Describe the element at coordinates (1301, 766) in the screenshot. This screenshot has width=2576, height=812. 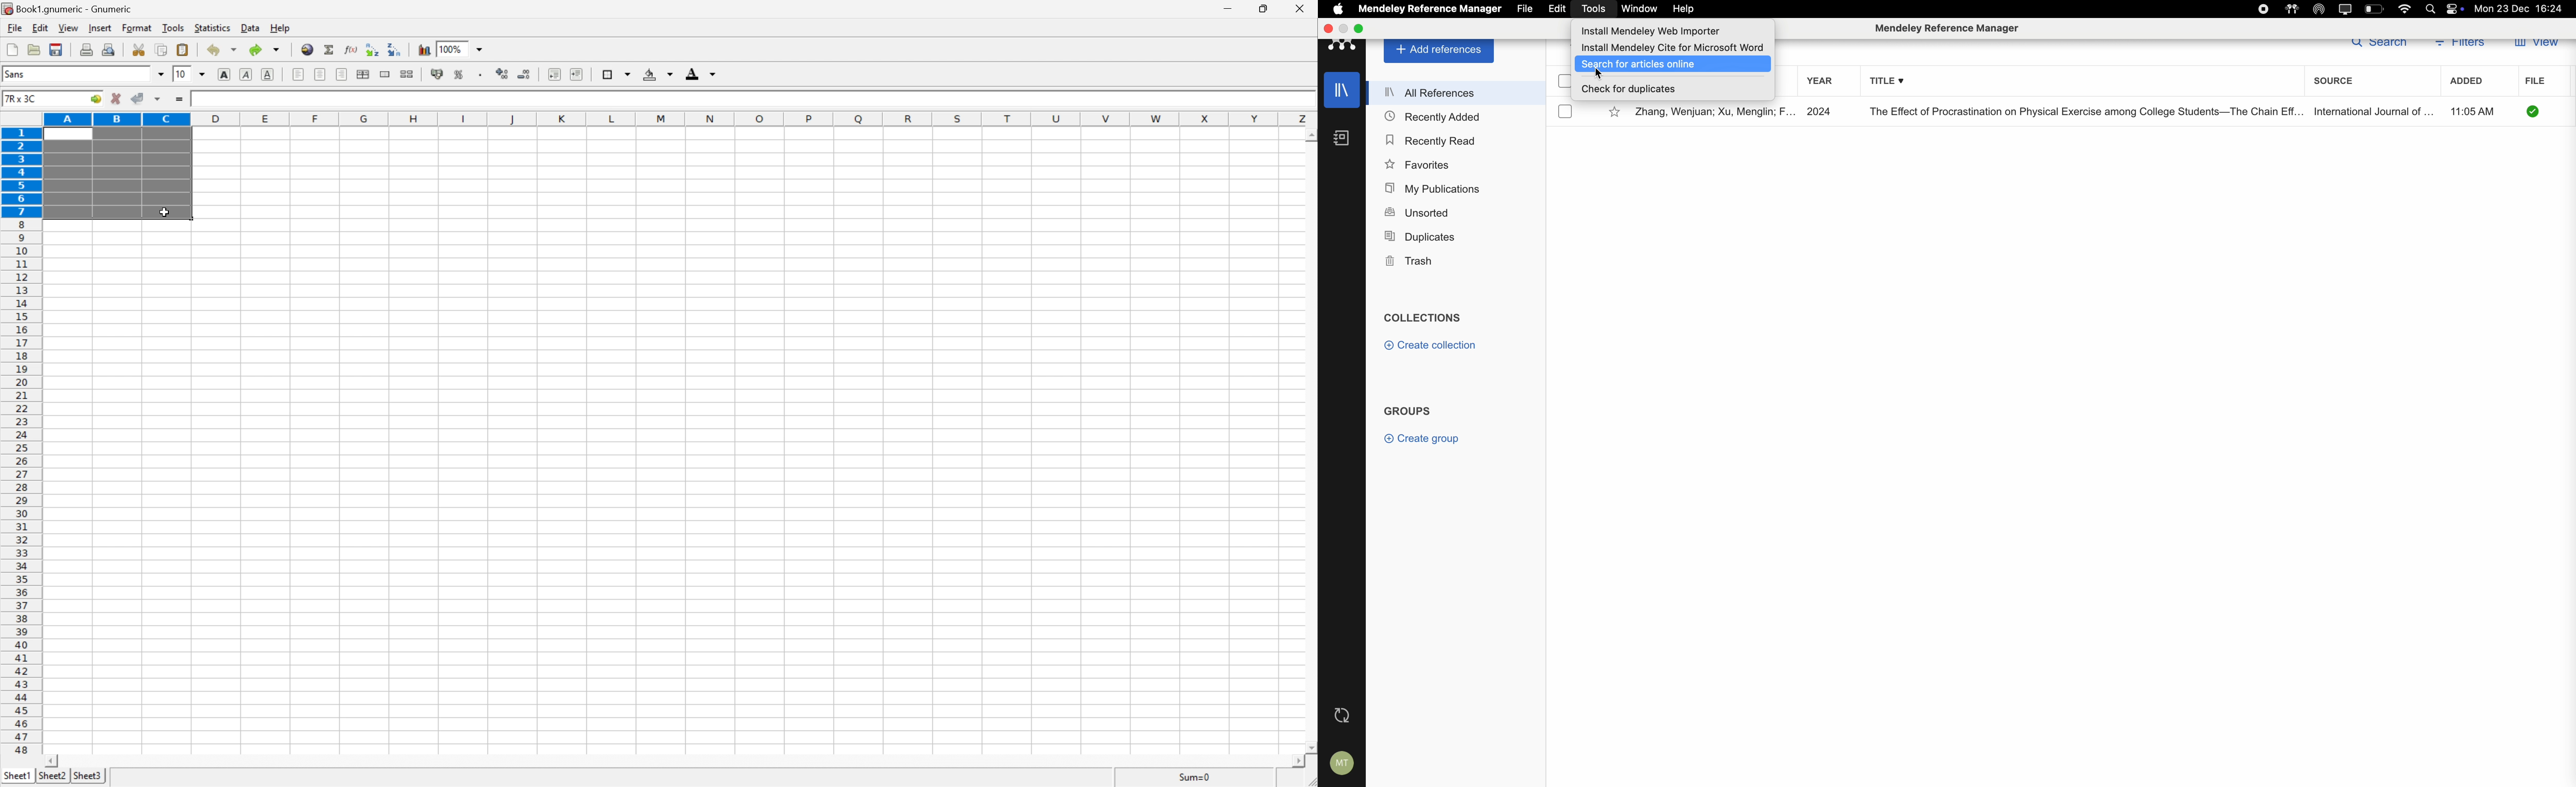
I see `scroll right` at that location.